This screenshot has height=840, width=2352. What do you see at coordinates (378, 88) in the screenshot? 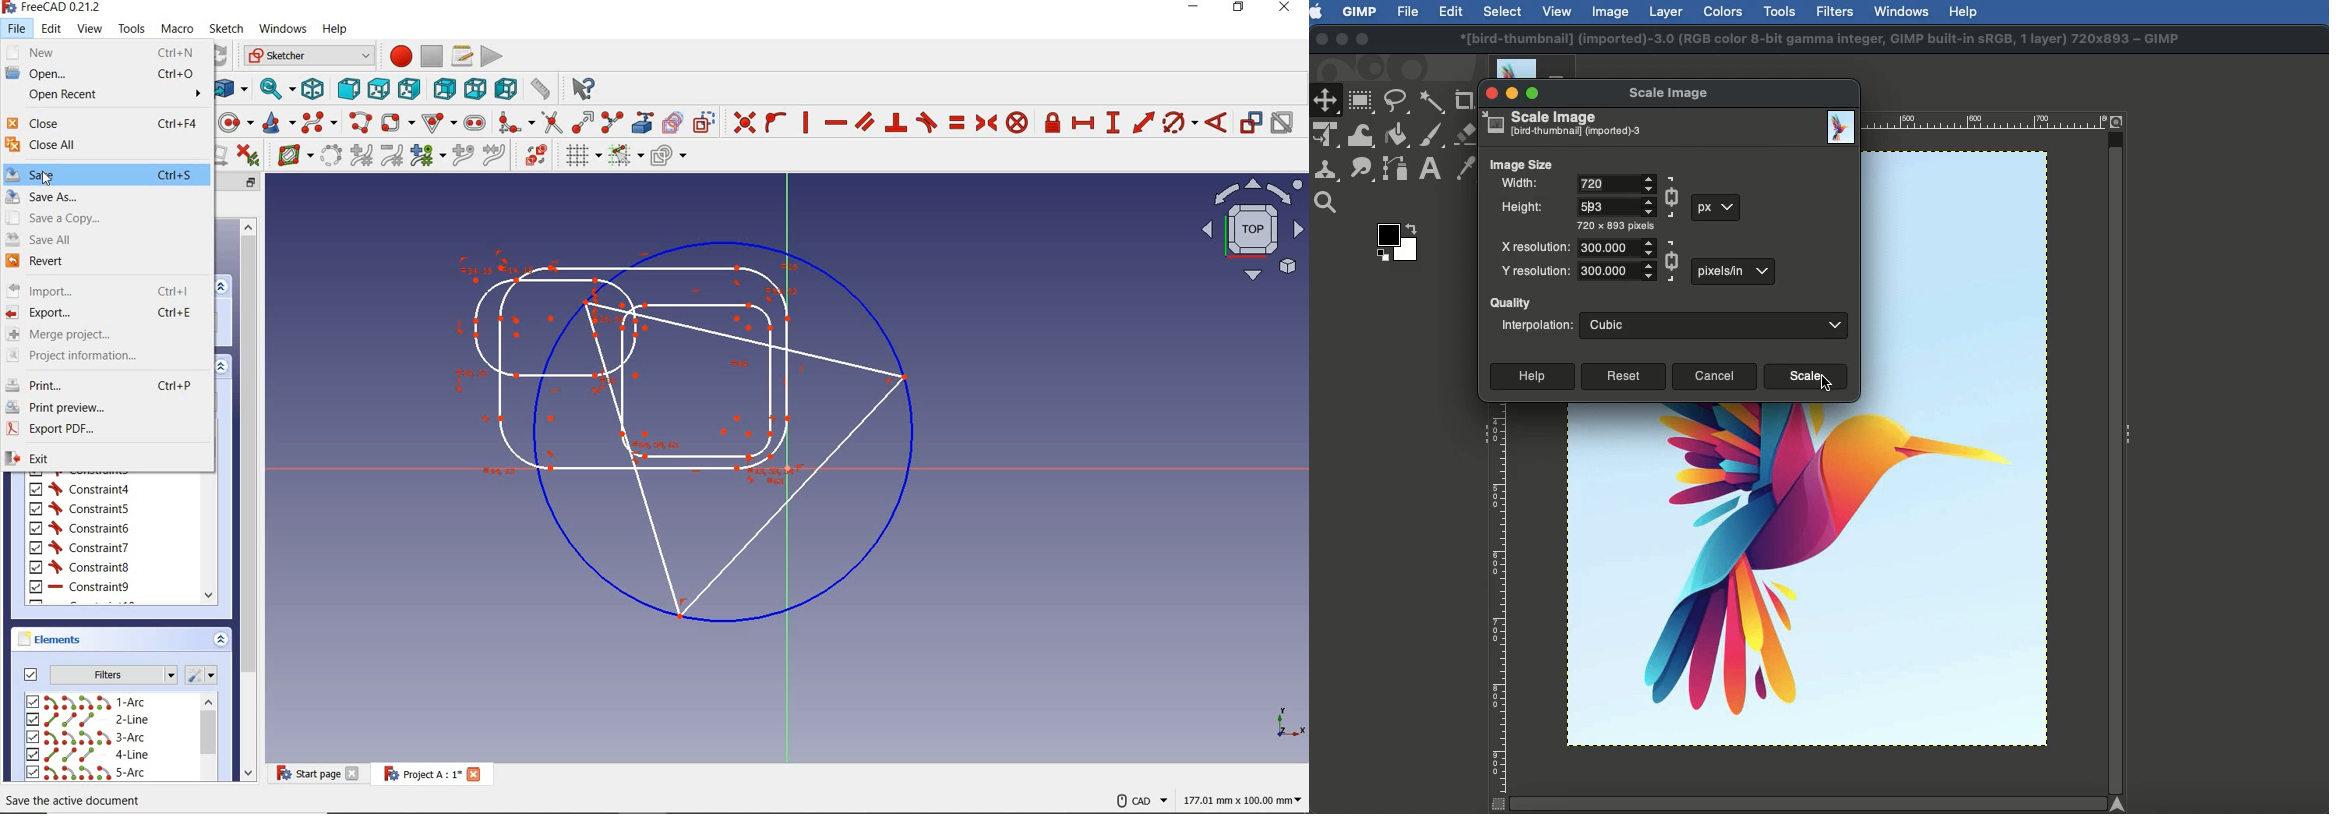
I see `top` at bounding box center [378, 88].